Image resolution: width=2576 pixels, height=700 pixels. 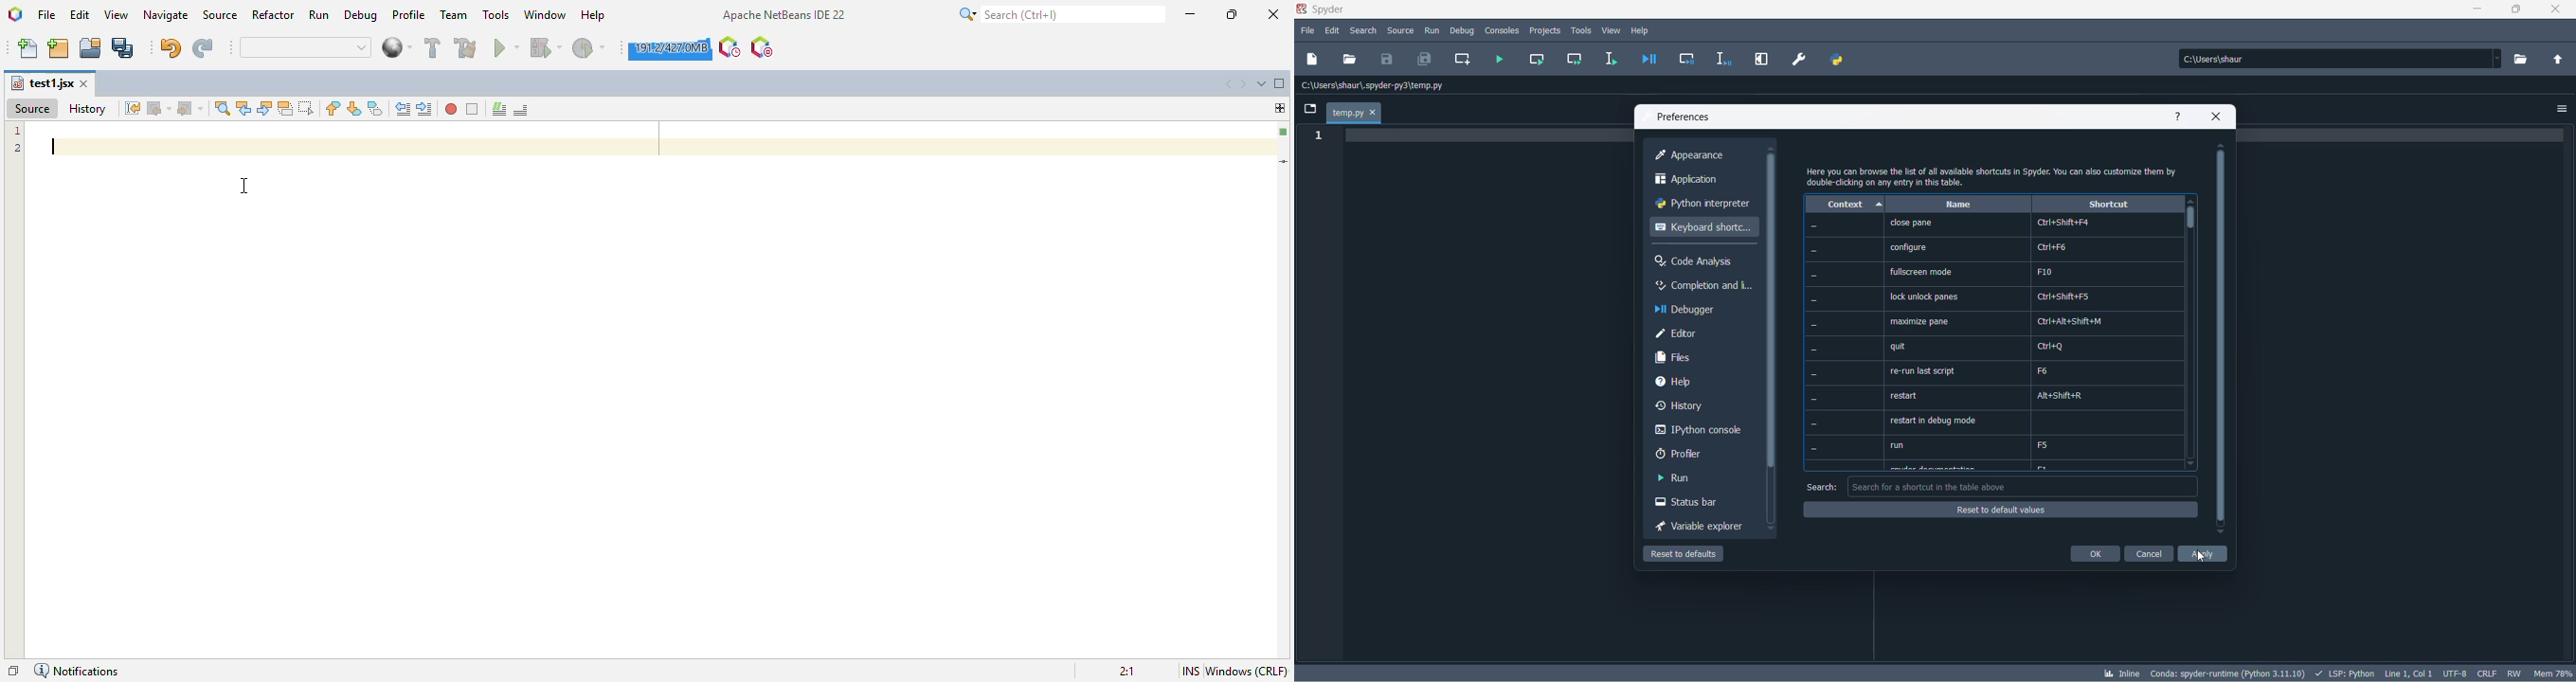 I want to click on debug, so click(x=1462, y=29).